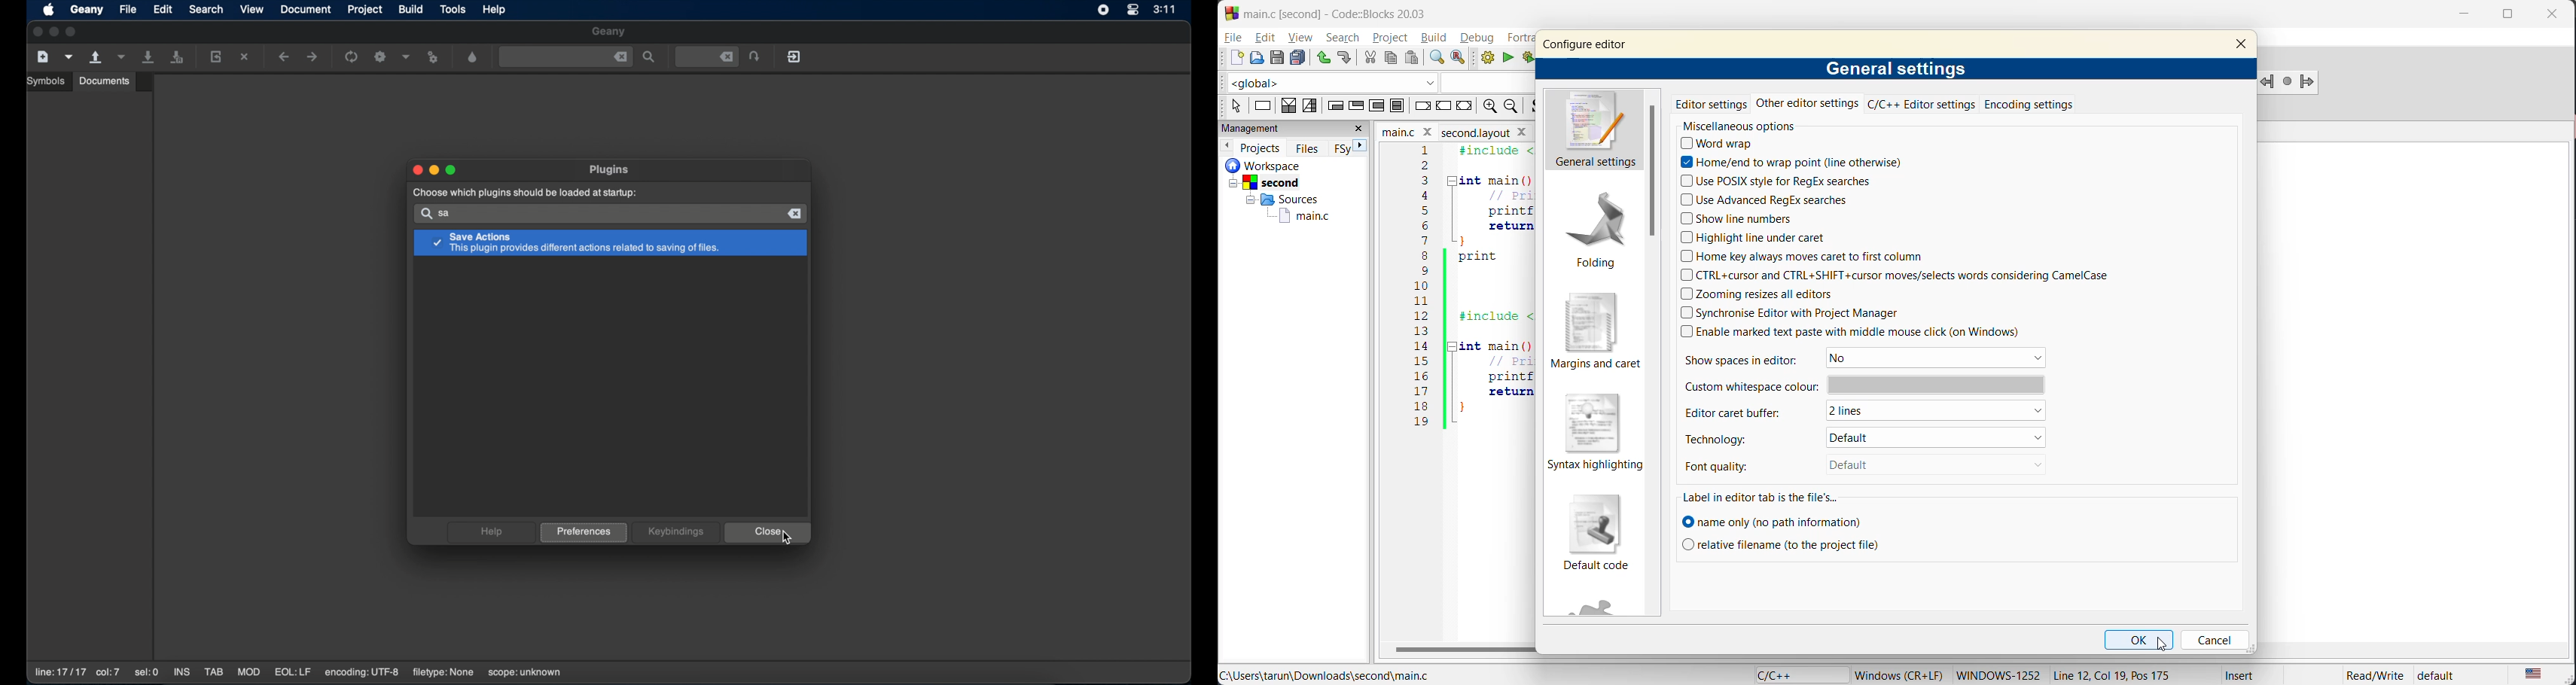  Describe the element at coordinates (1755, 238) in the screenshot. I see `highlight line under caret` at that location.